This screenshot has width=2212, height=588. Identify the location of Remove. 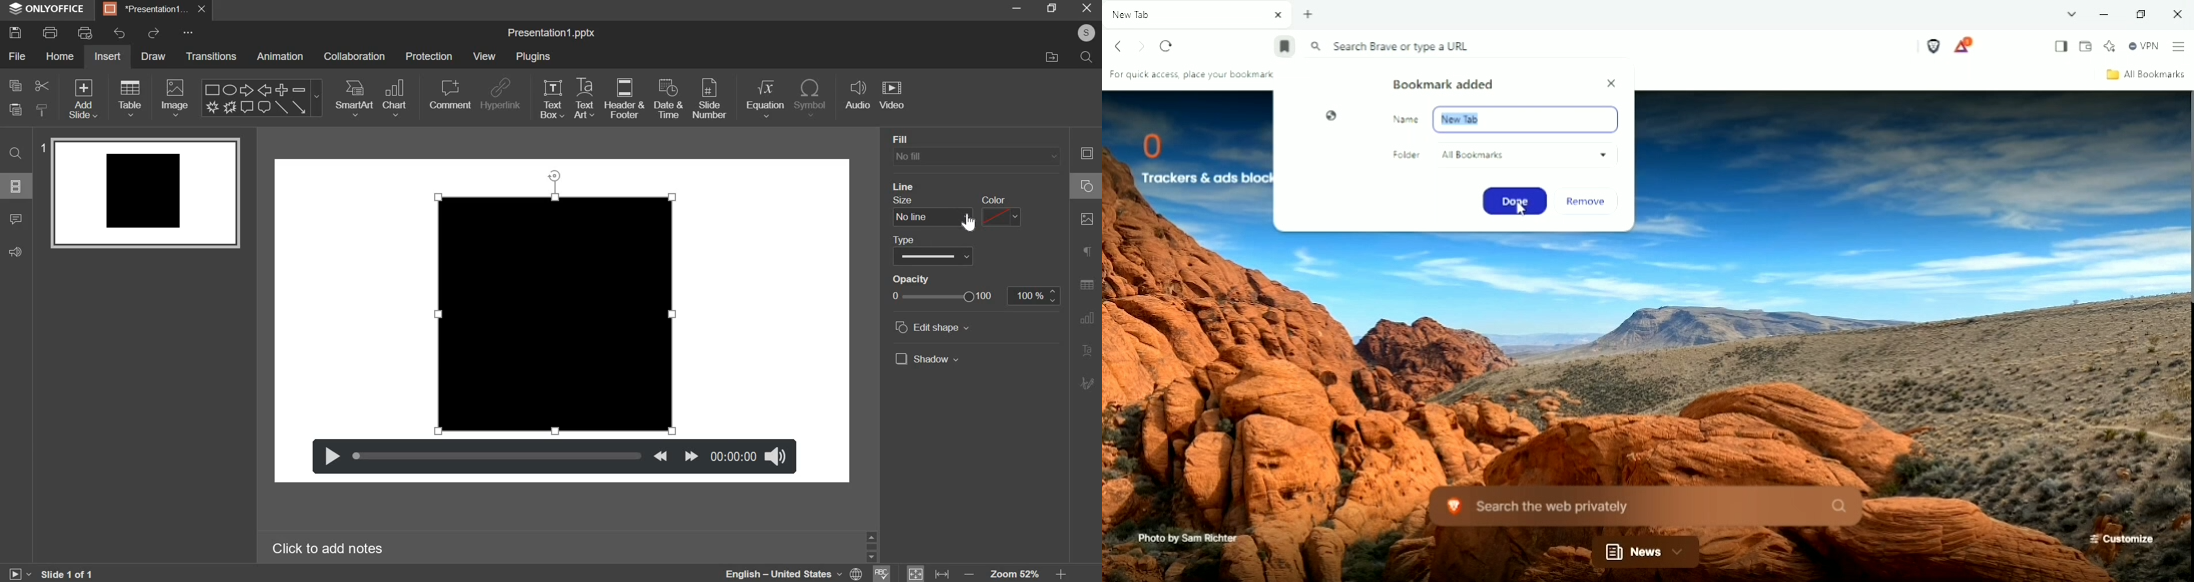
(1589, 202).